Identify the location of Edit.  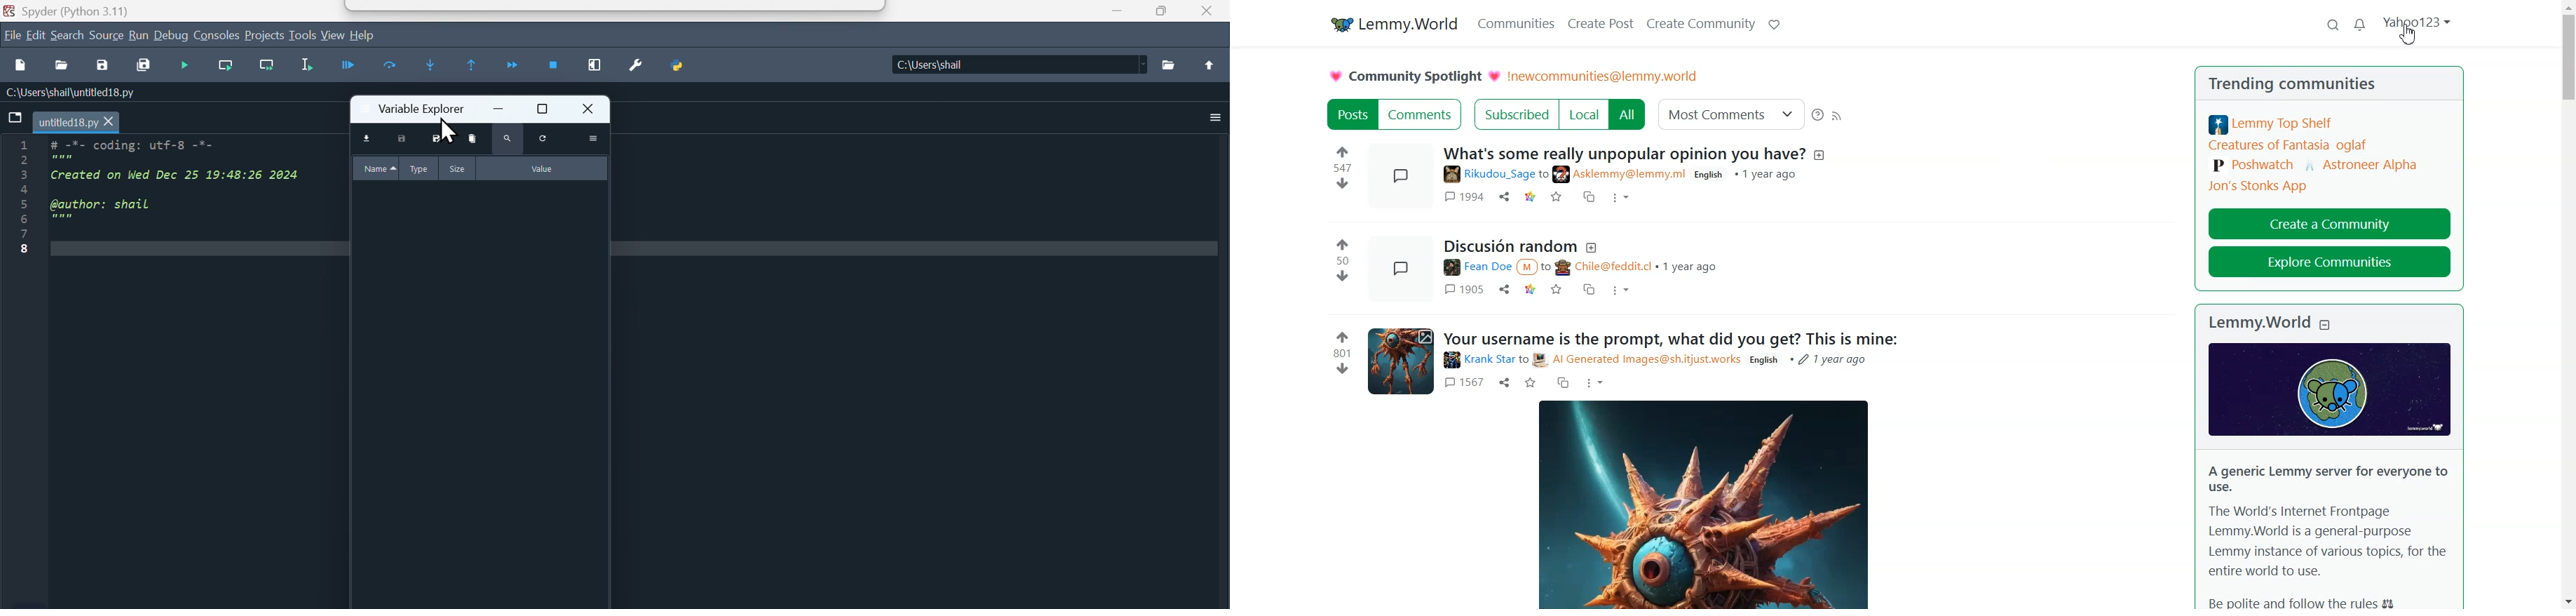
(37, 36).